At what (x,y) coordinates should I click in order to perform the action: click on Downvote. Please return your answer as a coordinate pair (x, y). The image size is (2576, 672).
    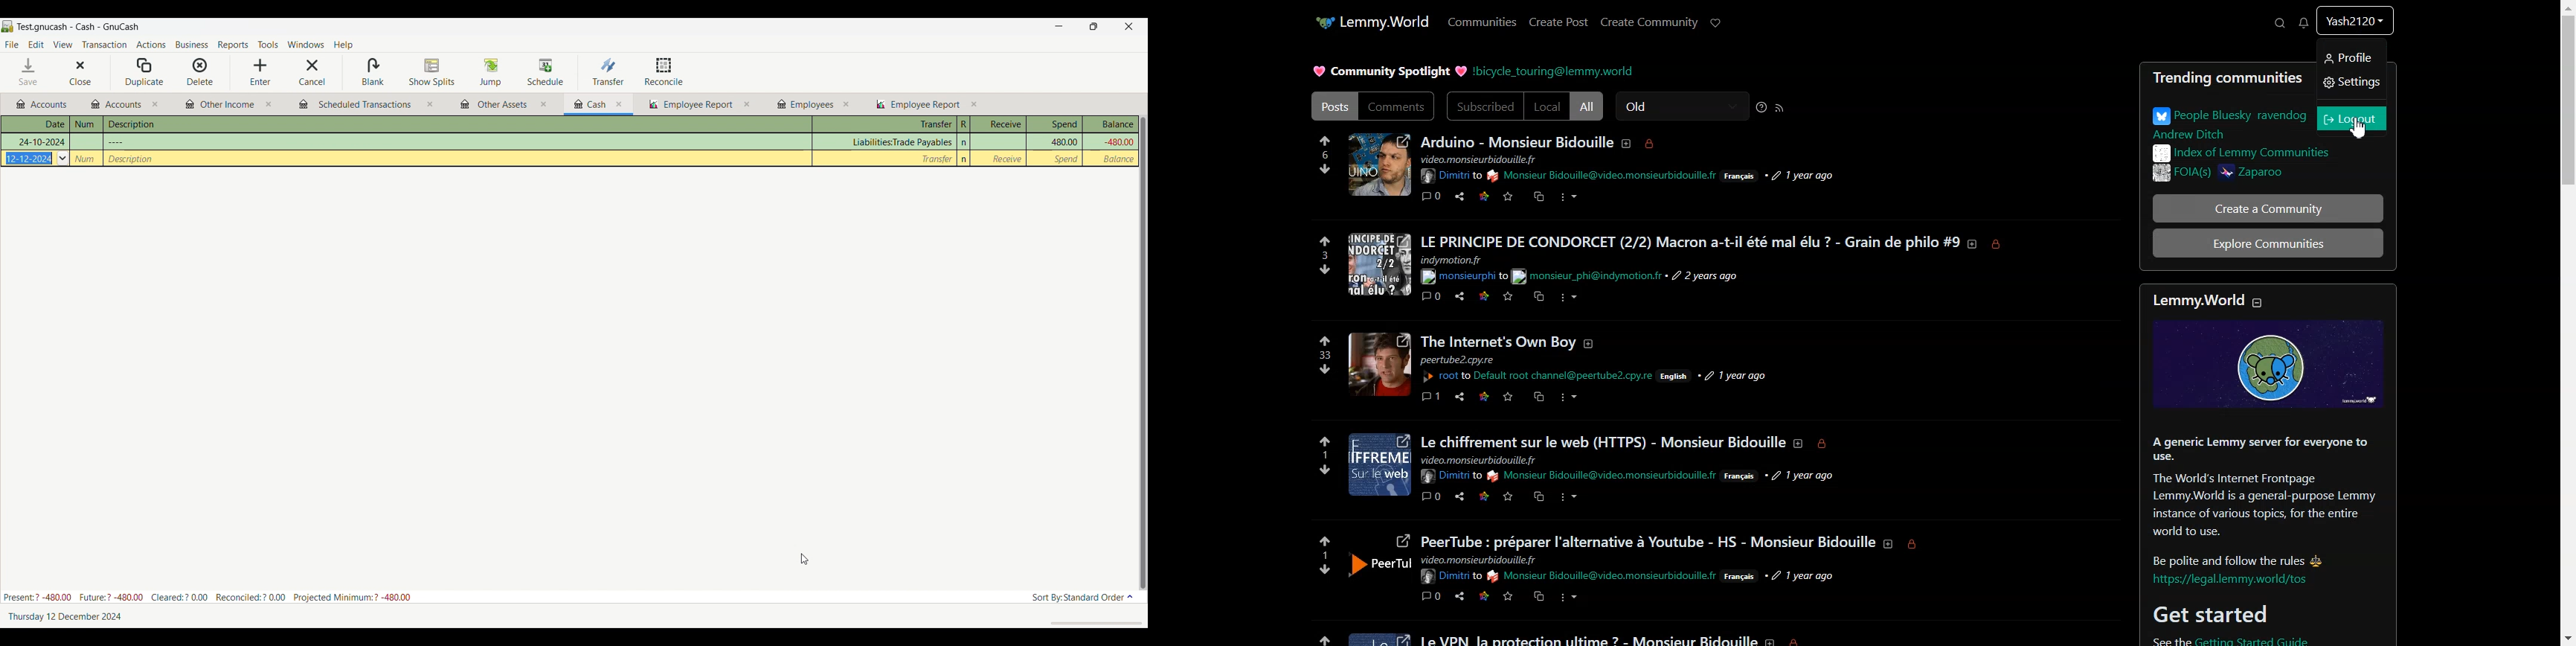
    Looking at the image, I should click on (1326, 169).